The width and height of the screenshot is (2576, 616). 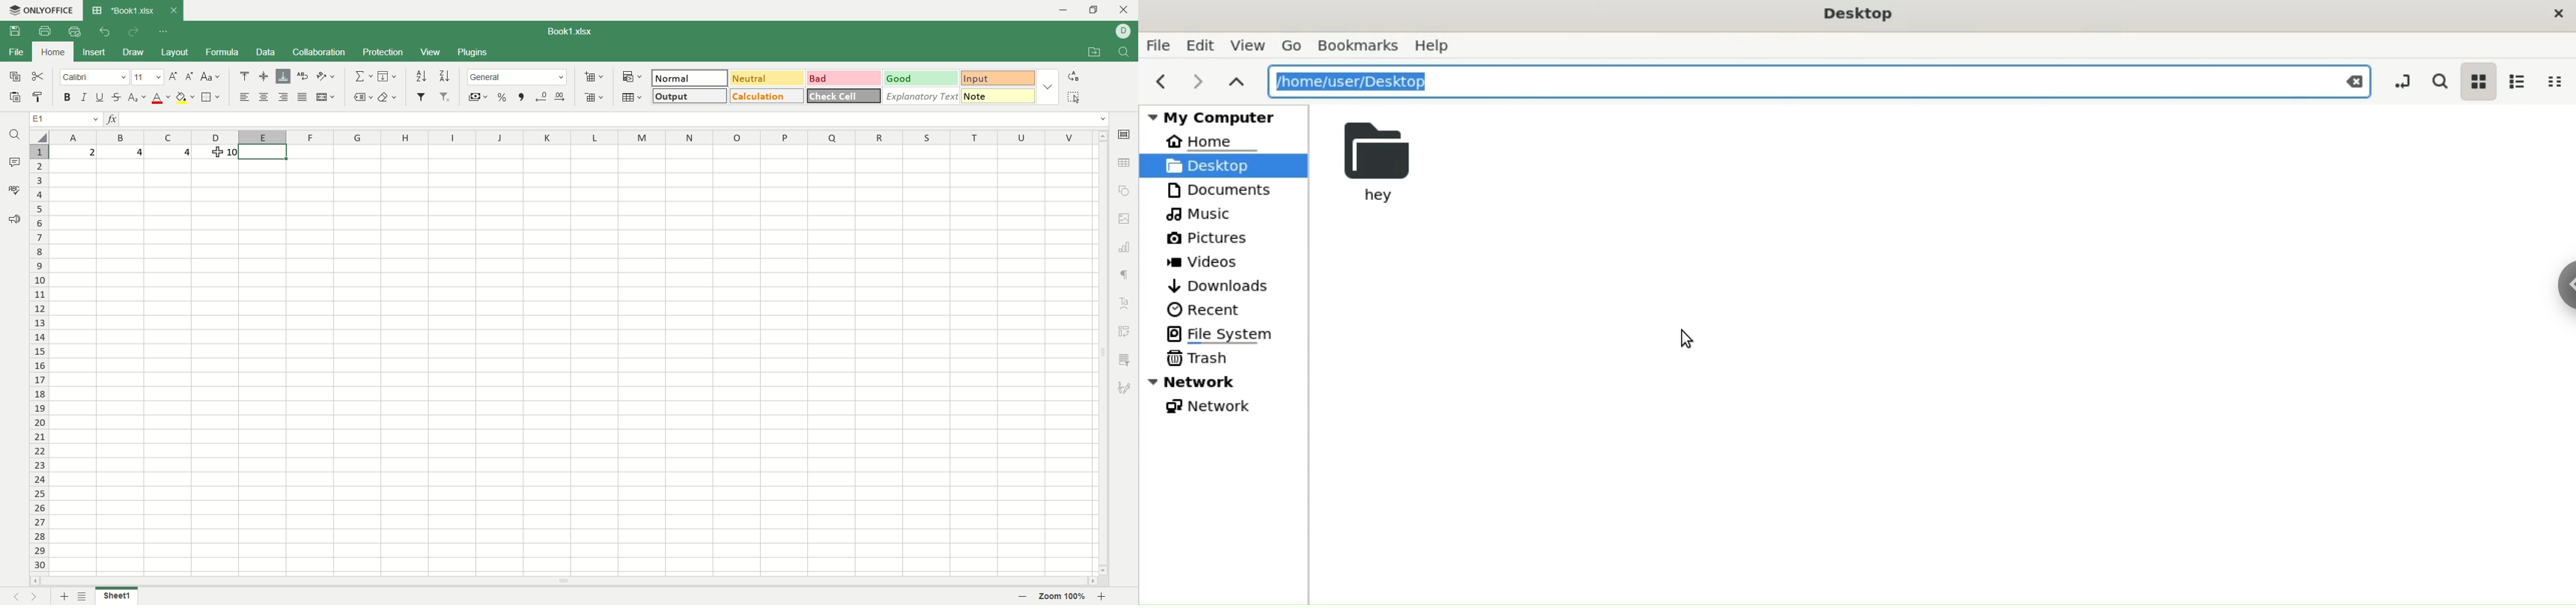 What do you see at coordinates (692, 77) in the screenshot?
I see `normal` at bounding box center [692, 77].